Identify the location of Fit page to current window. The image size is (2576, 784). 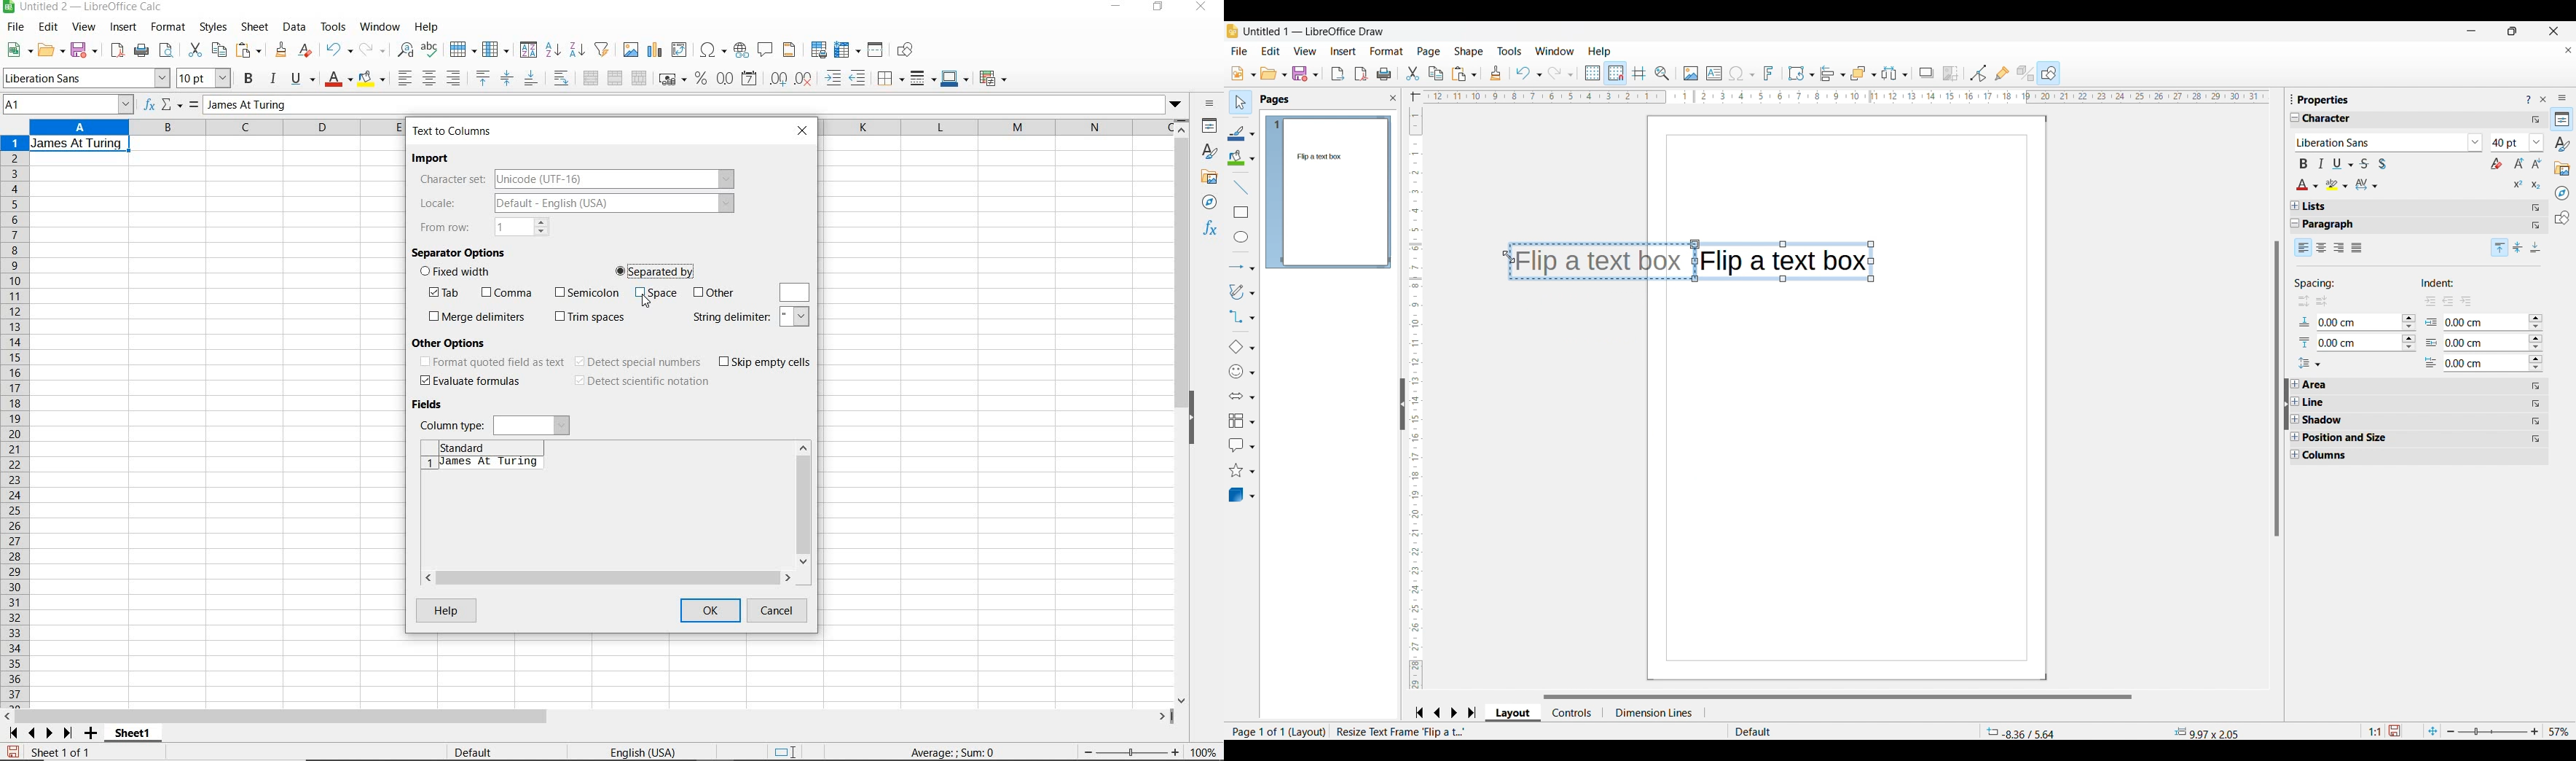
(2433, 731).